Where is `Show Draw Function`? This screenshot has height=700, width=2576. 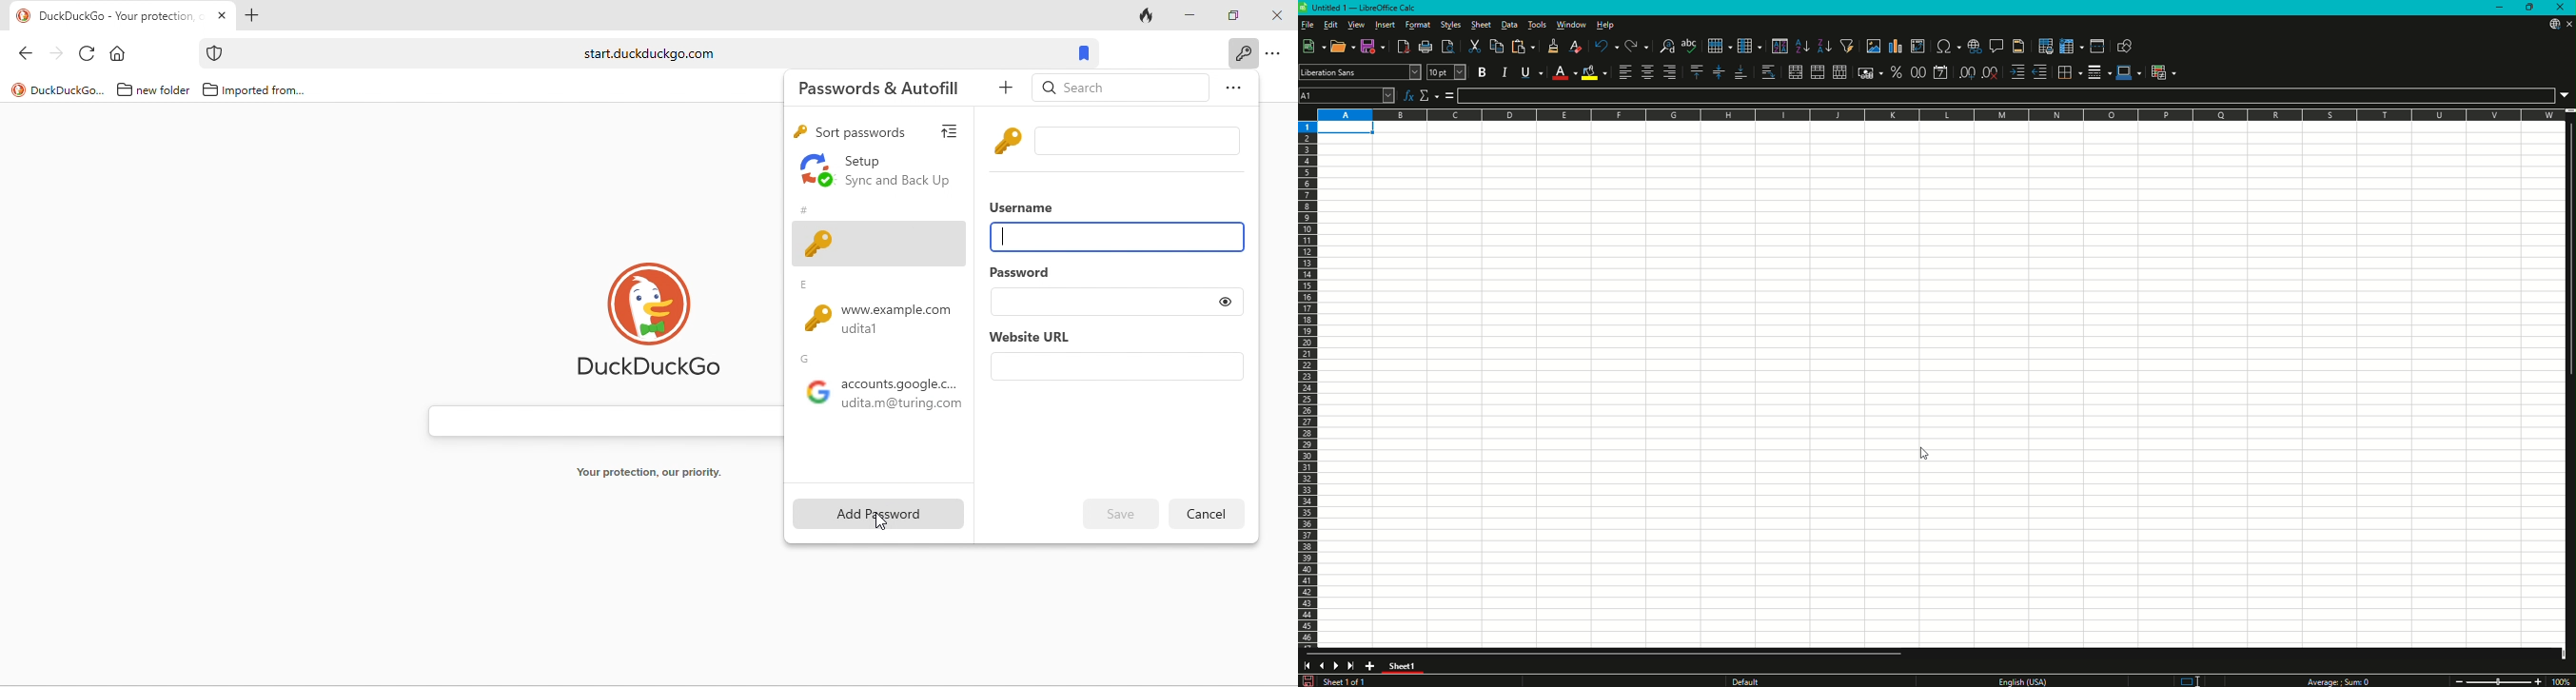
Show Draw Function is located at coordinates (2126, 45).